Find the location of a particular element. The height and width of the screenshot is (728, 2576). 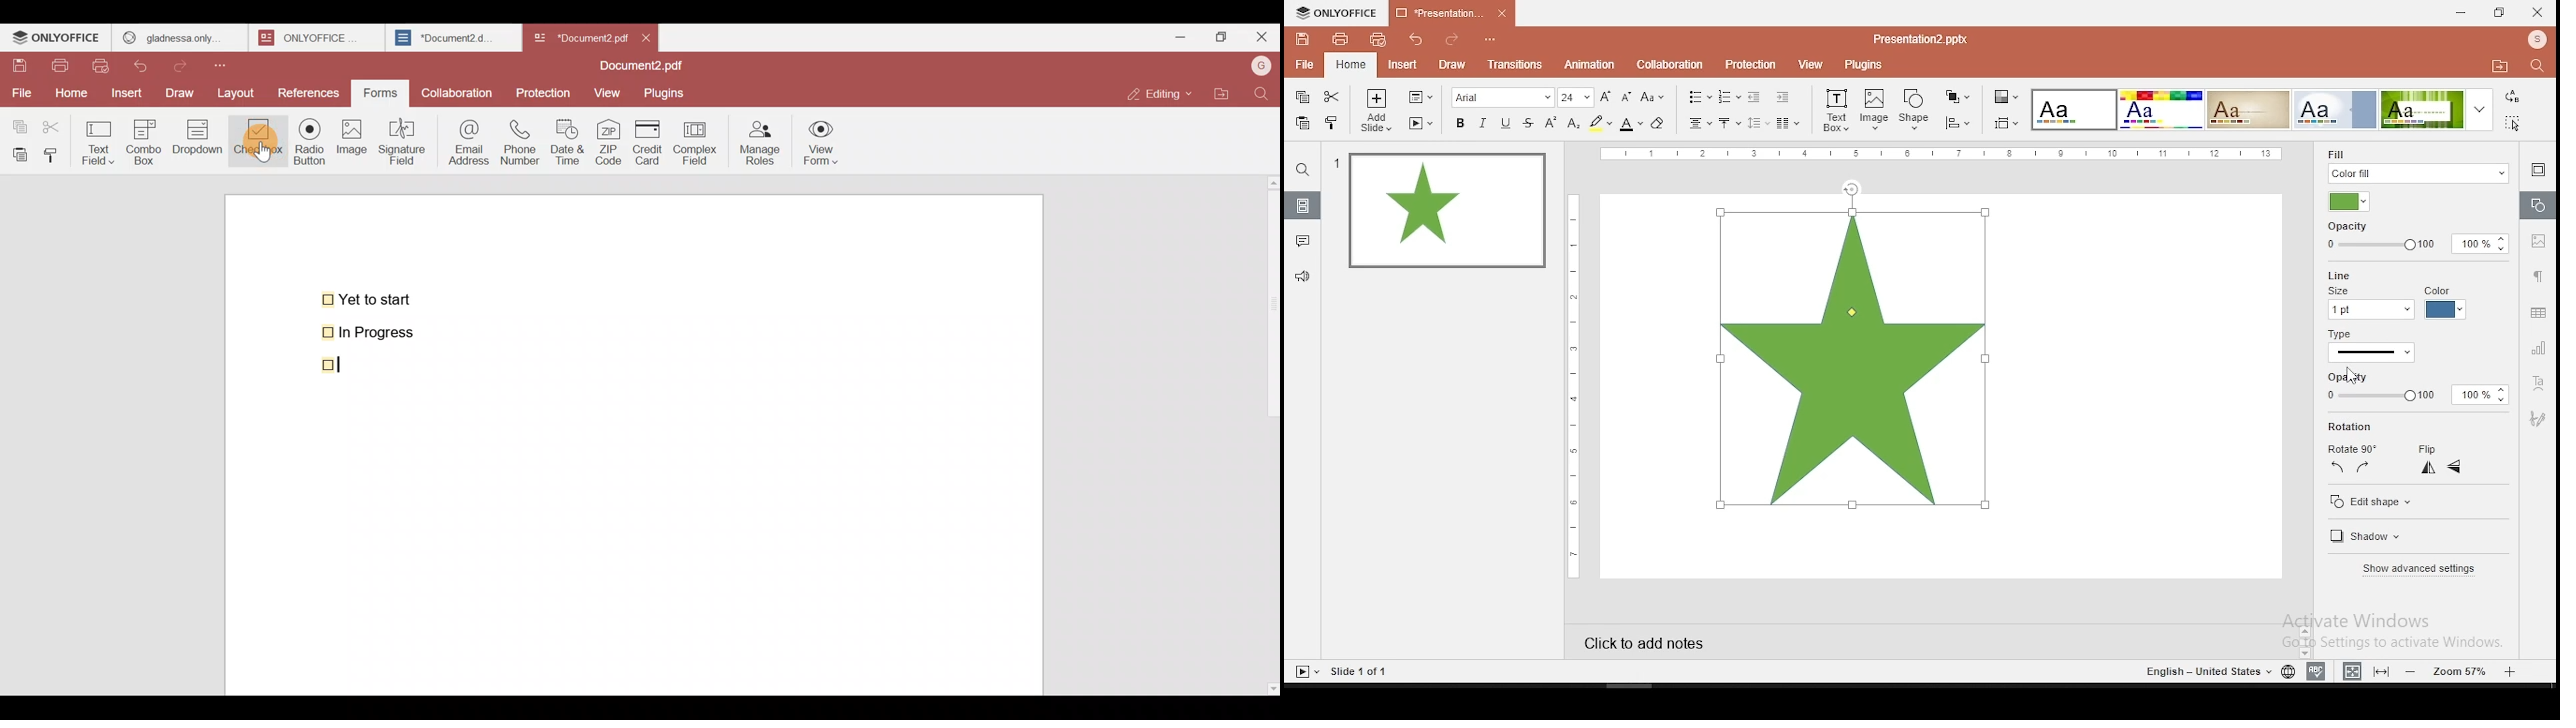

numbering is located at coordinates (1730, 96).